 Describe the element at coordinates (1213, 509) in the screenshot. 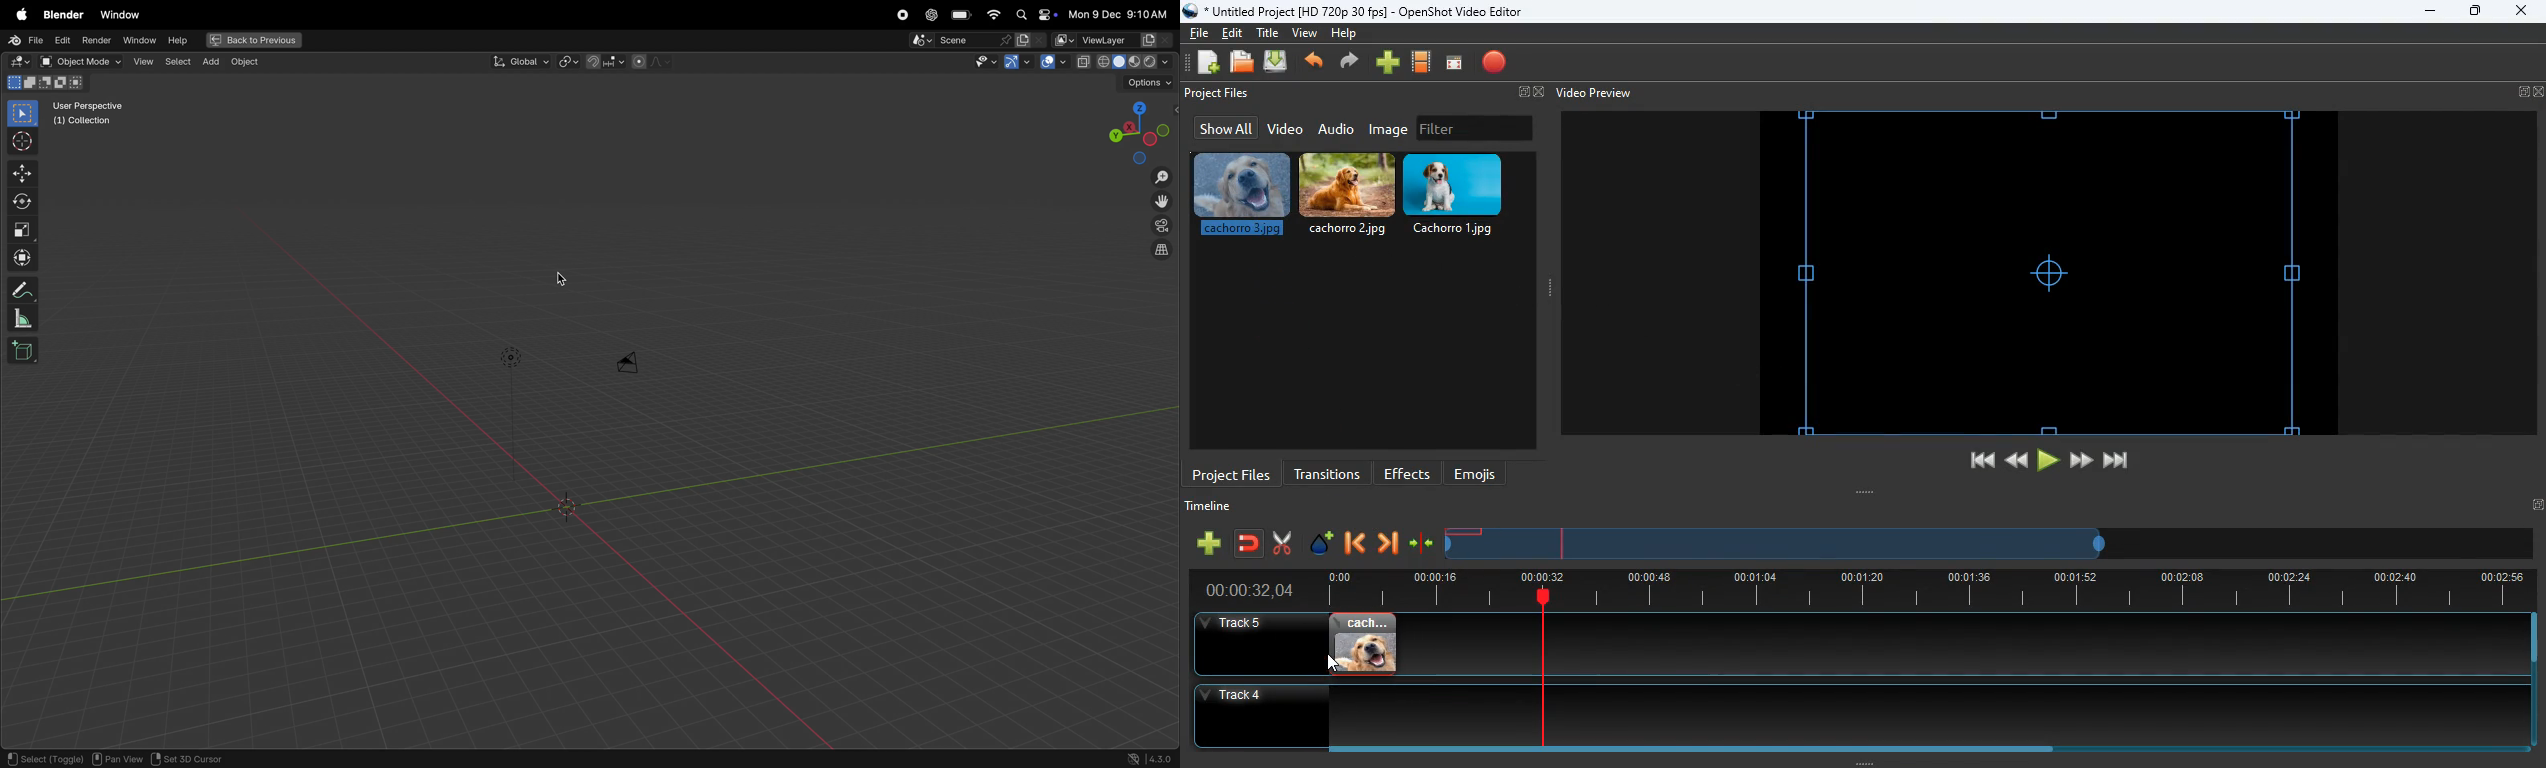

I see `timeline` at that location.